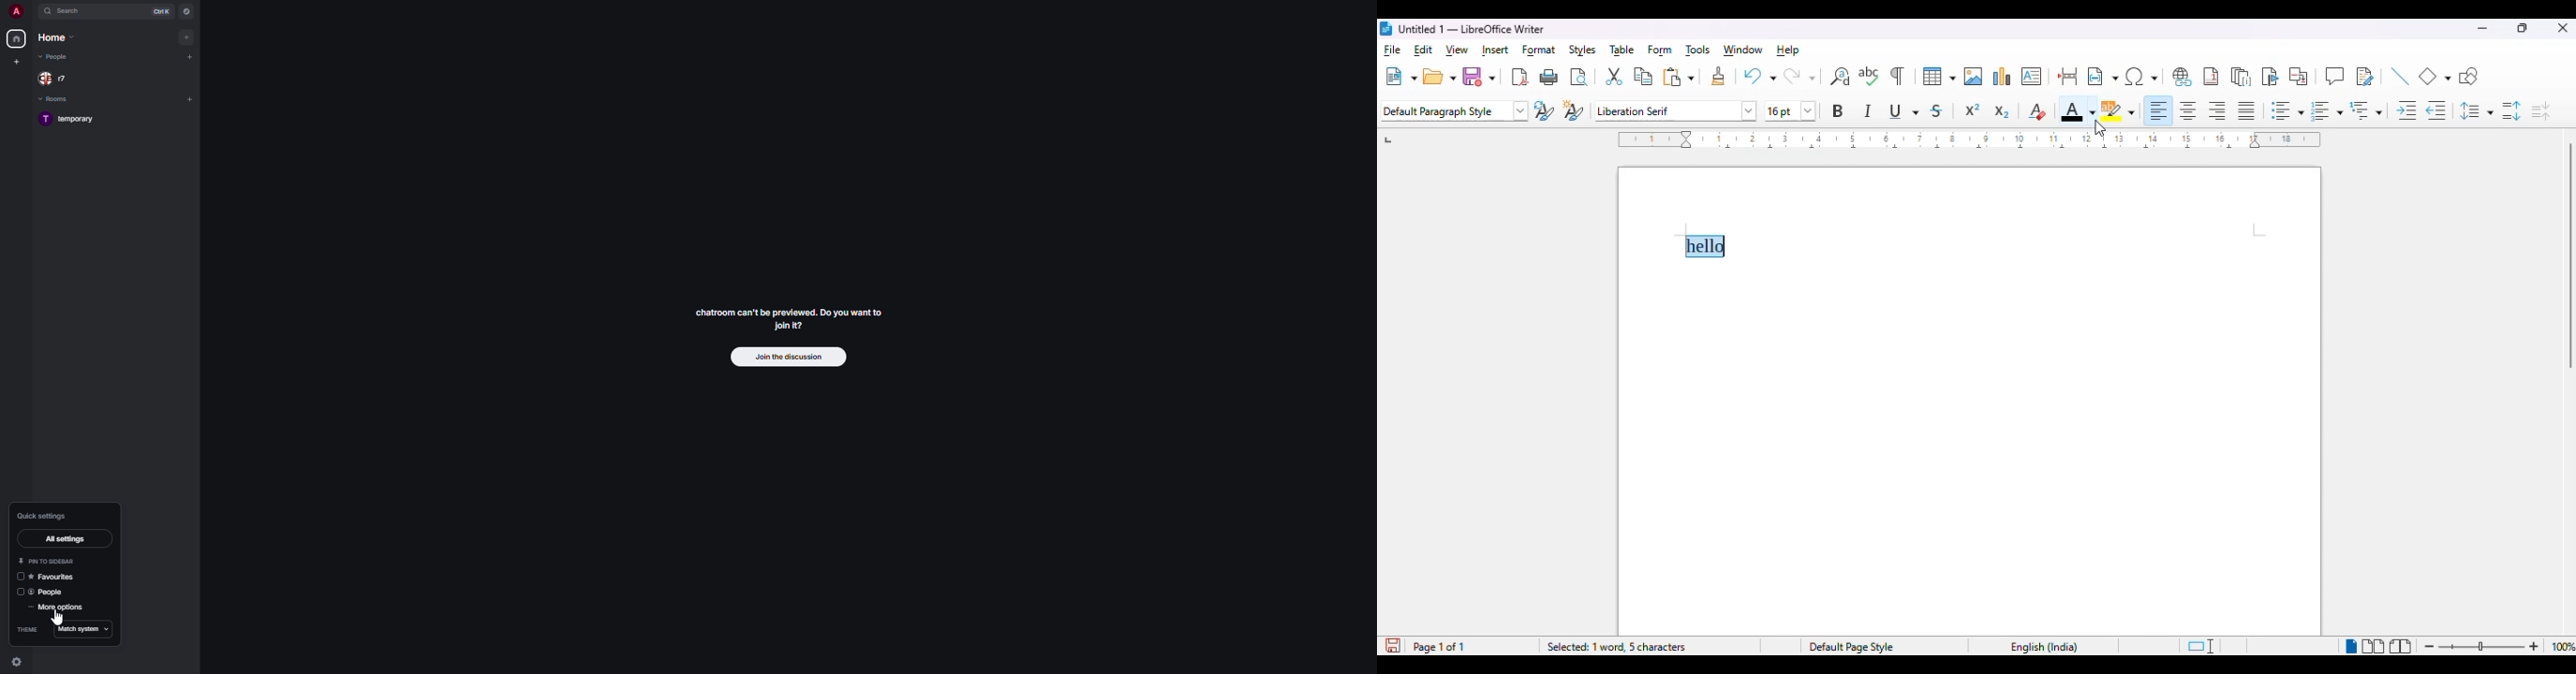  Describe the element at coordinates (1759, 76) in the screenshot. I see `undo` at that location.